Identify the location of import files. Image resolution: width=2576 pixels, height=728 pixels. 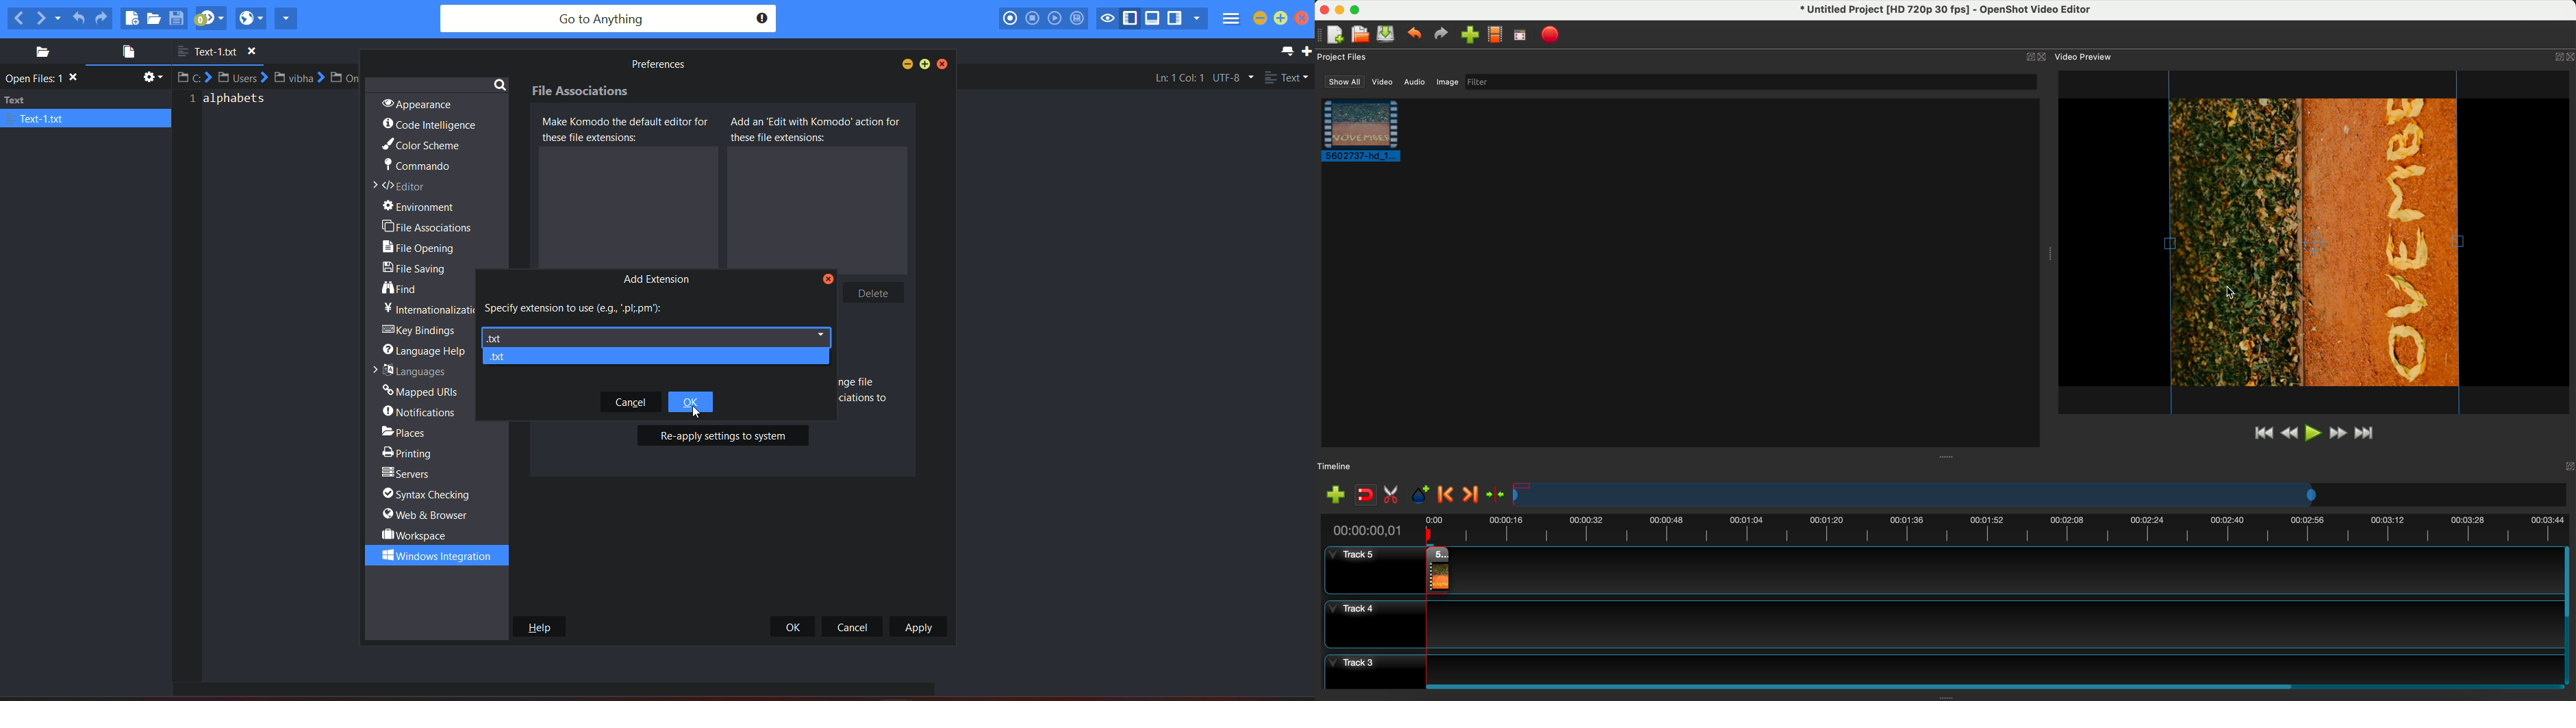
(1470, 35).